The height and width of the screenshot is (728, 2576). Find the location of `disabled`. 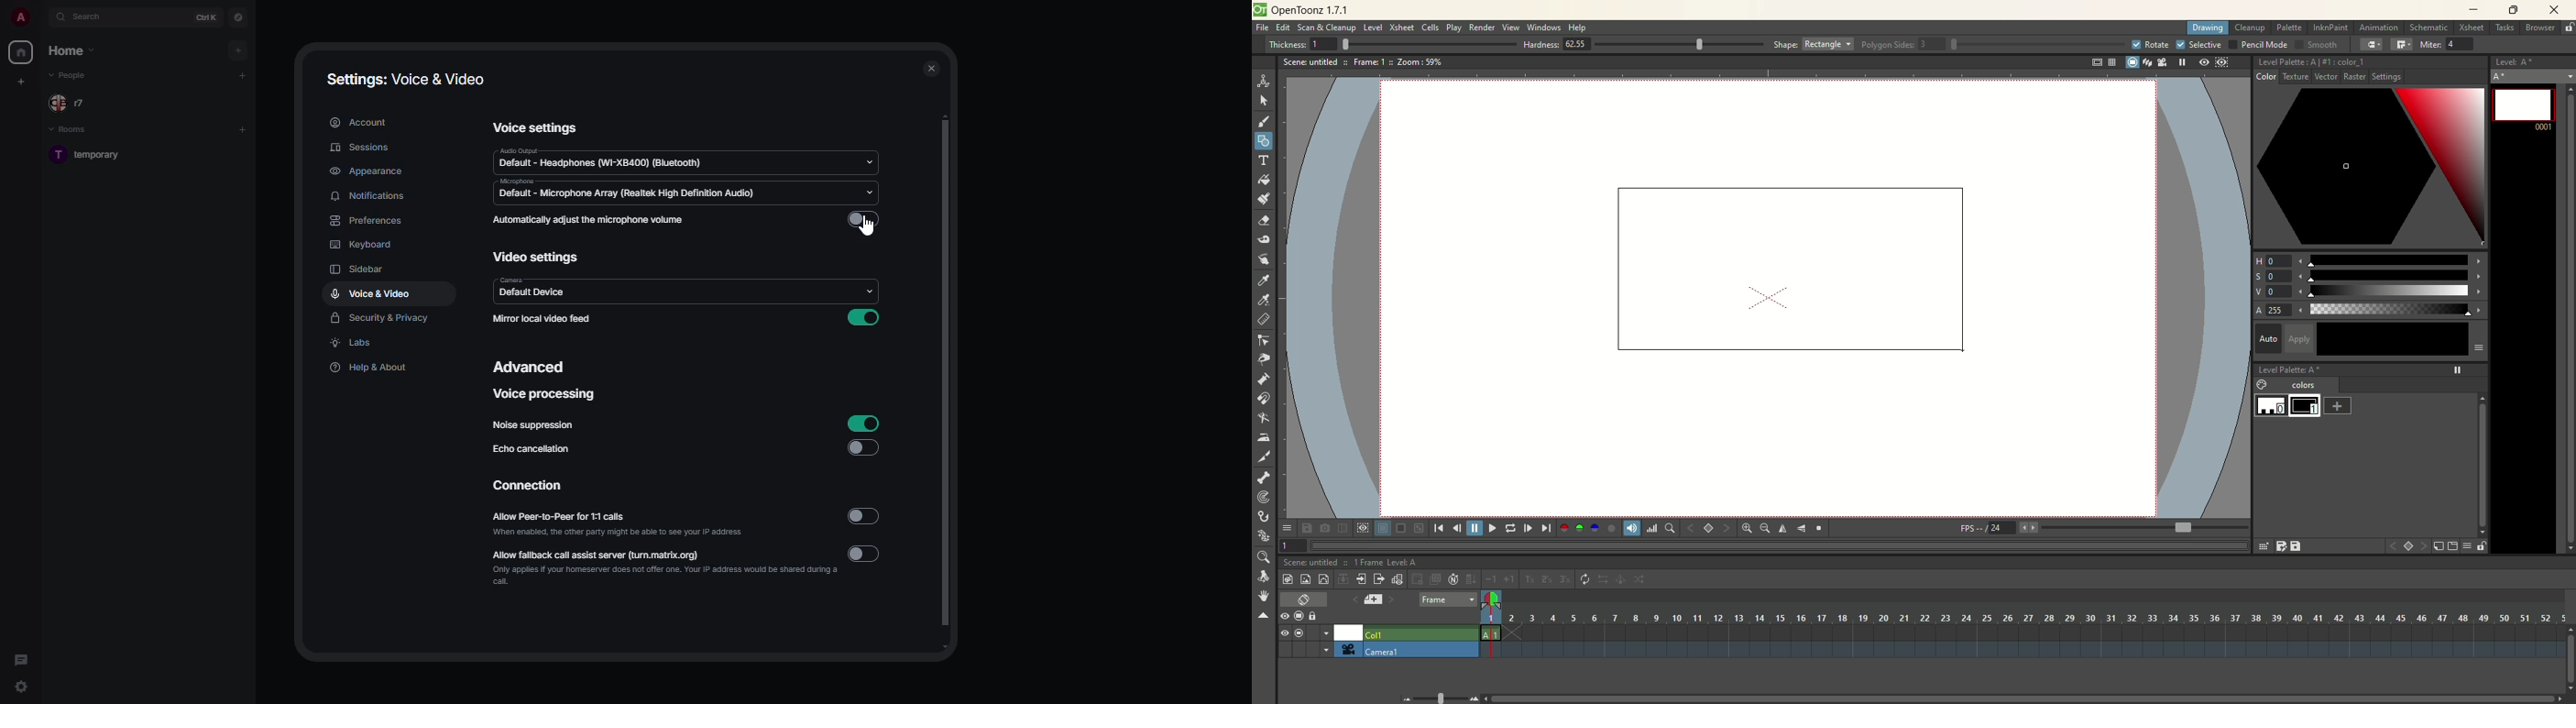

disabled is located at coordinates (864, 219).